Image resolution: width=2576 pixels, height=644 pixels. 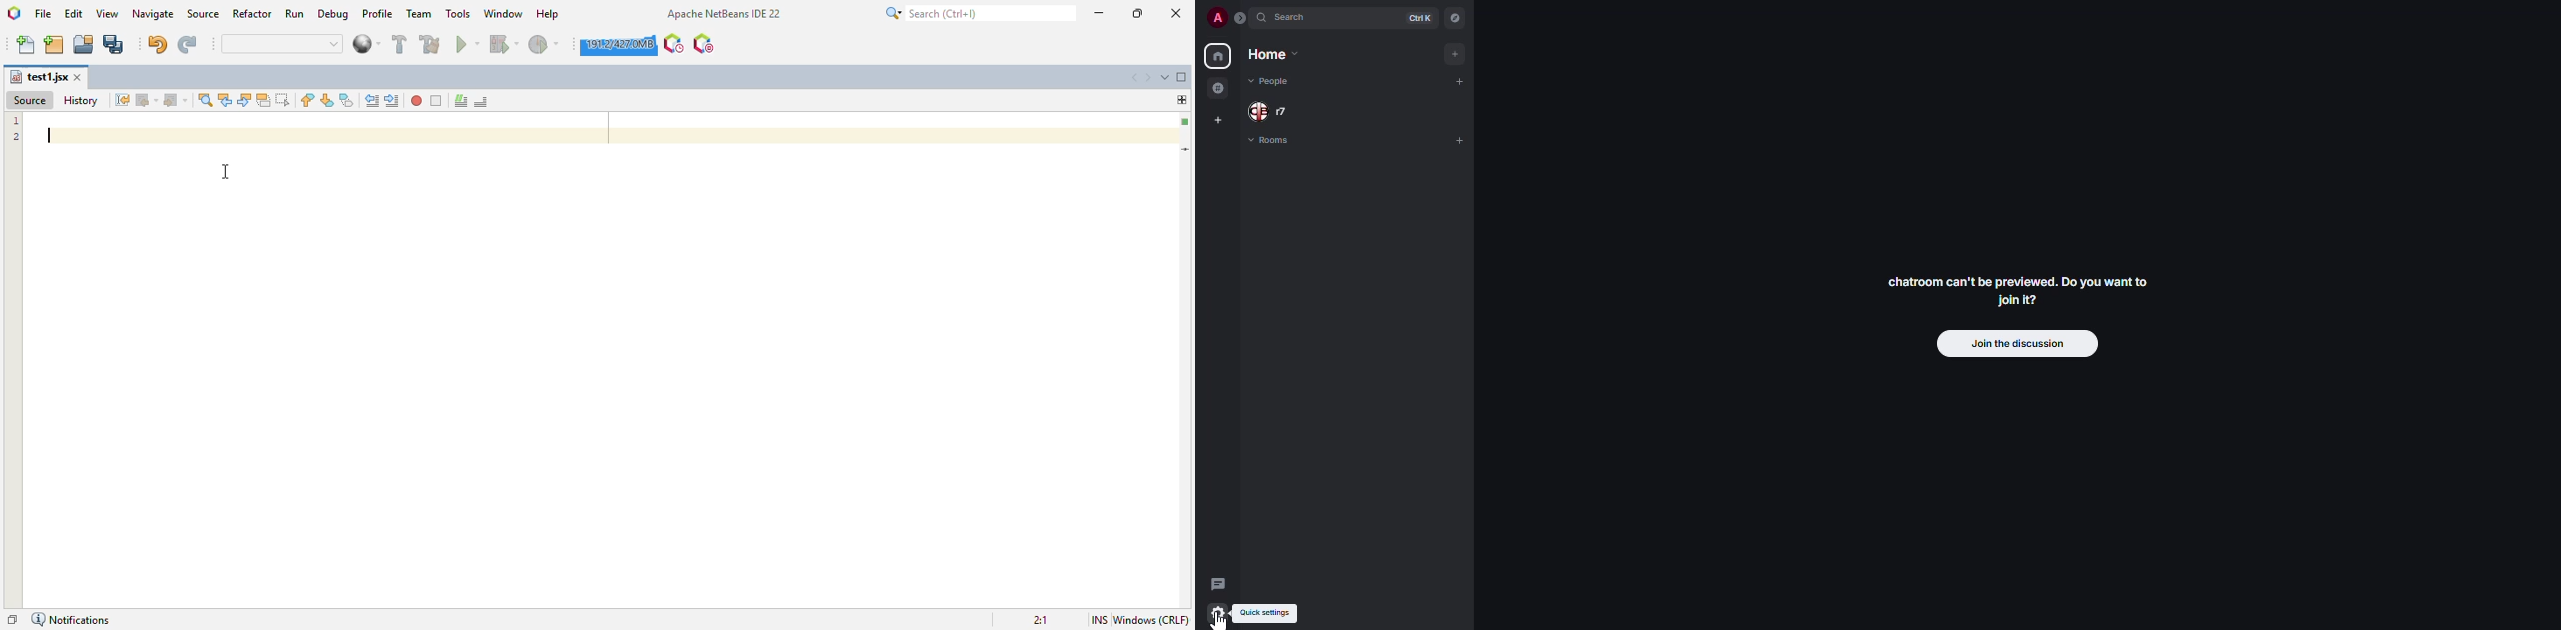 I want to click on uncomment, so click(x=480, y=102).